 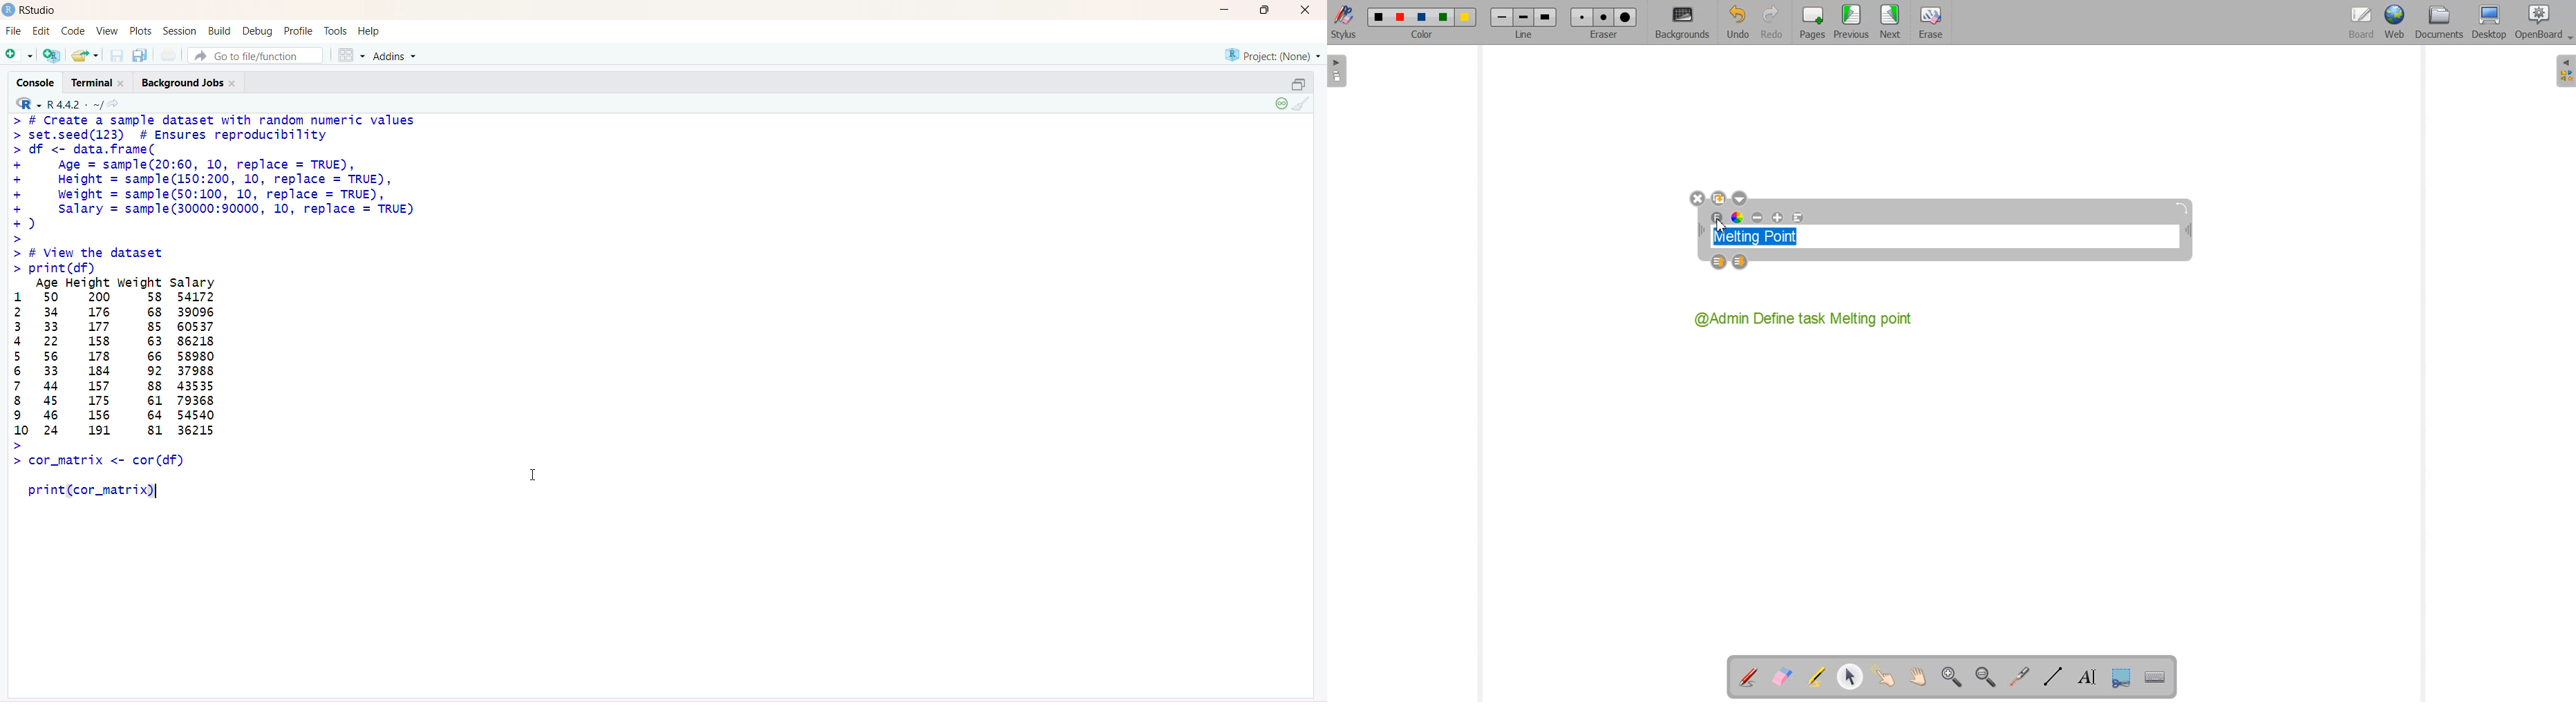 What do you see at coordinates (191, 84) in the screenshot?
I see `Background jobs` at bounding box center [191, 84].